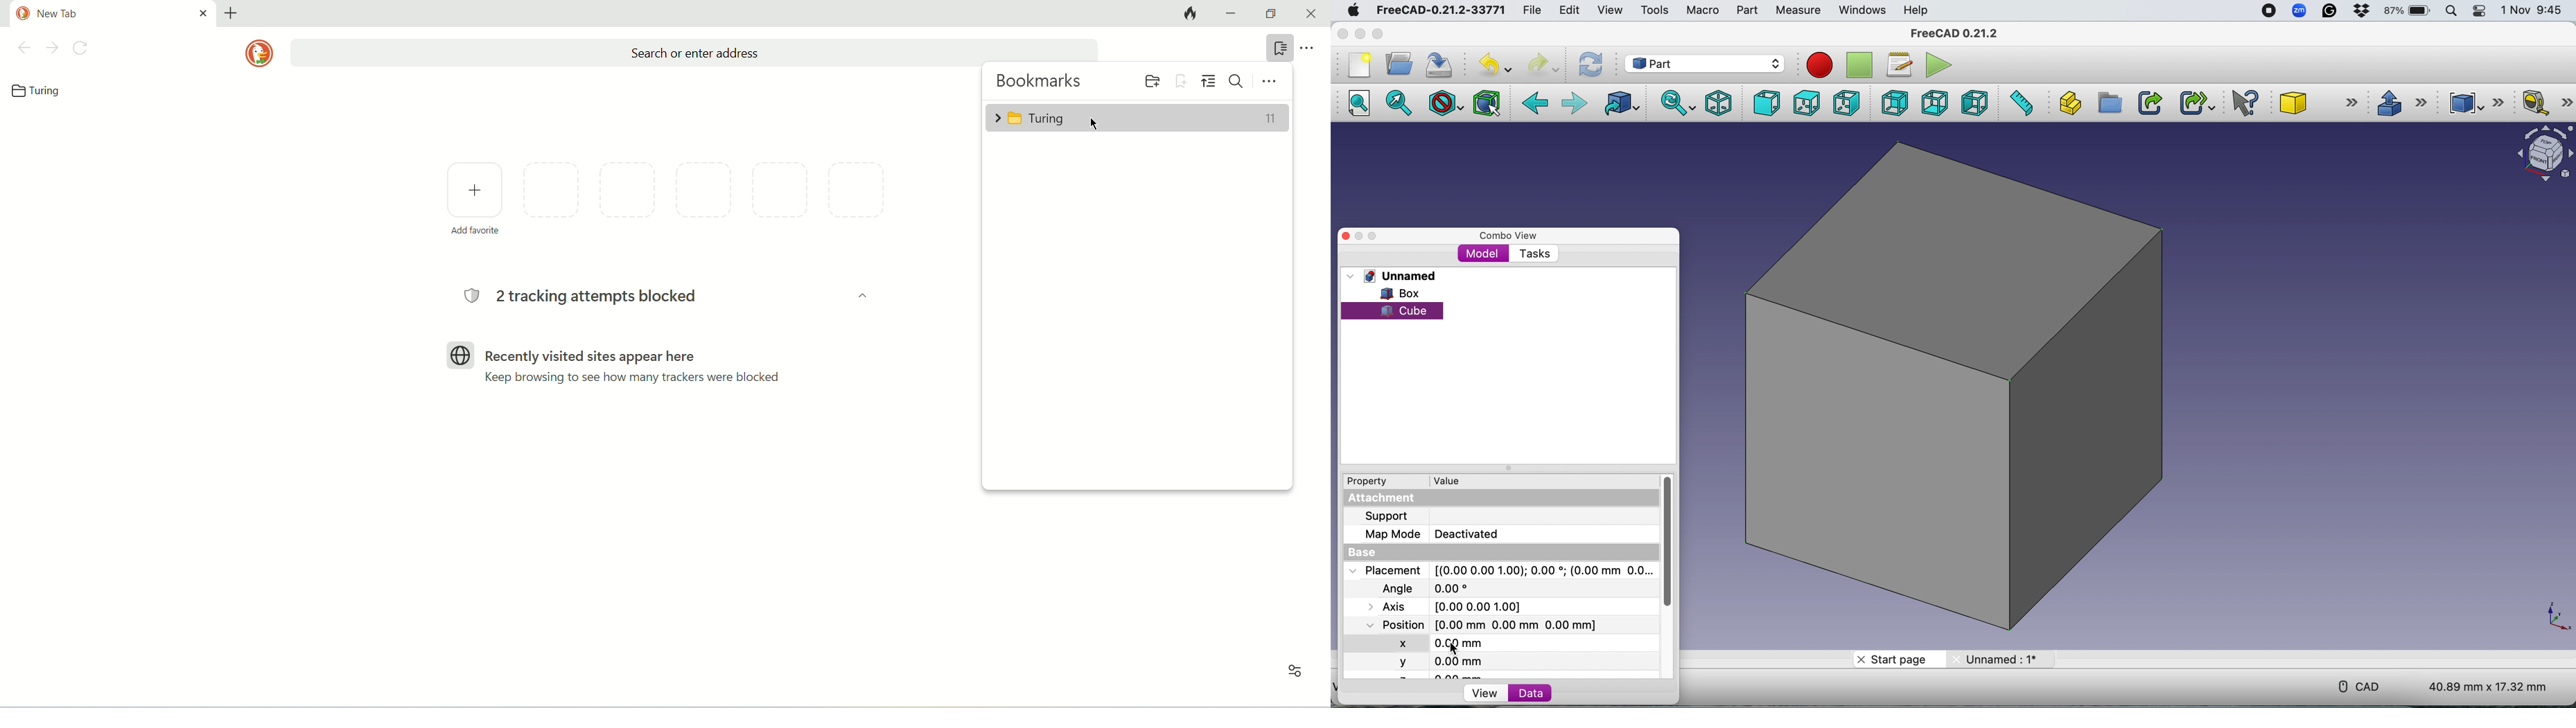 The height and width of the screenshot is (728, 2576). I want to click on Macros, so click(1903, 65).